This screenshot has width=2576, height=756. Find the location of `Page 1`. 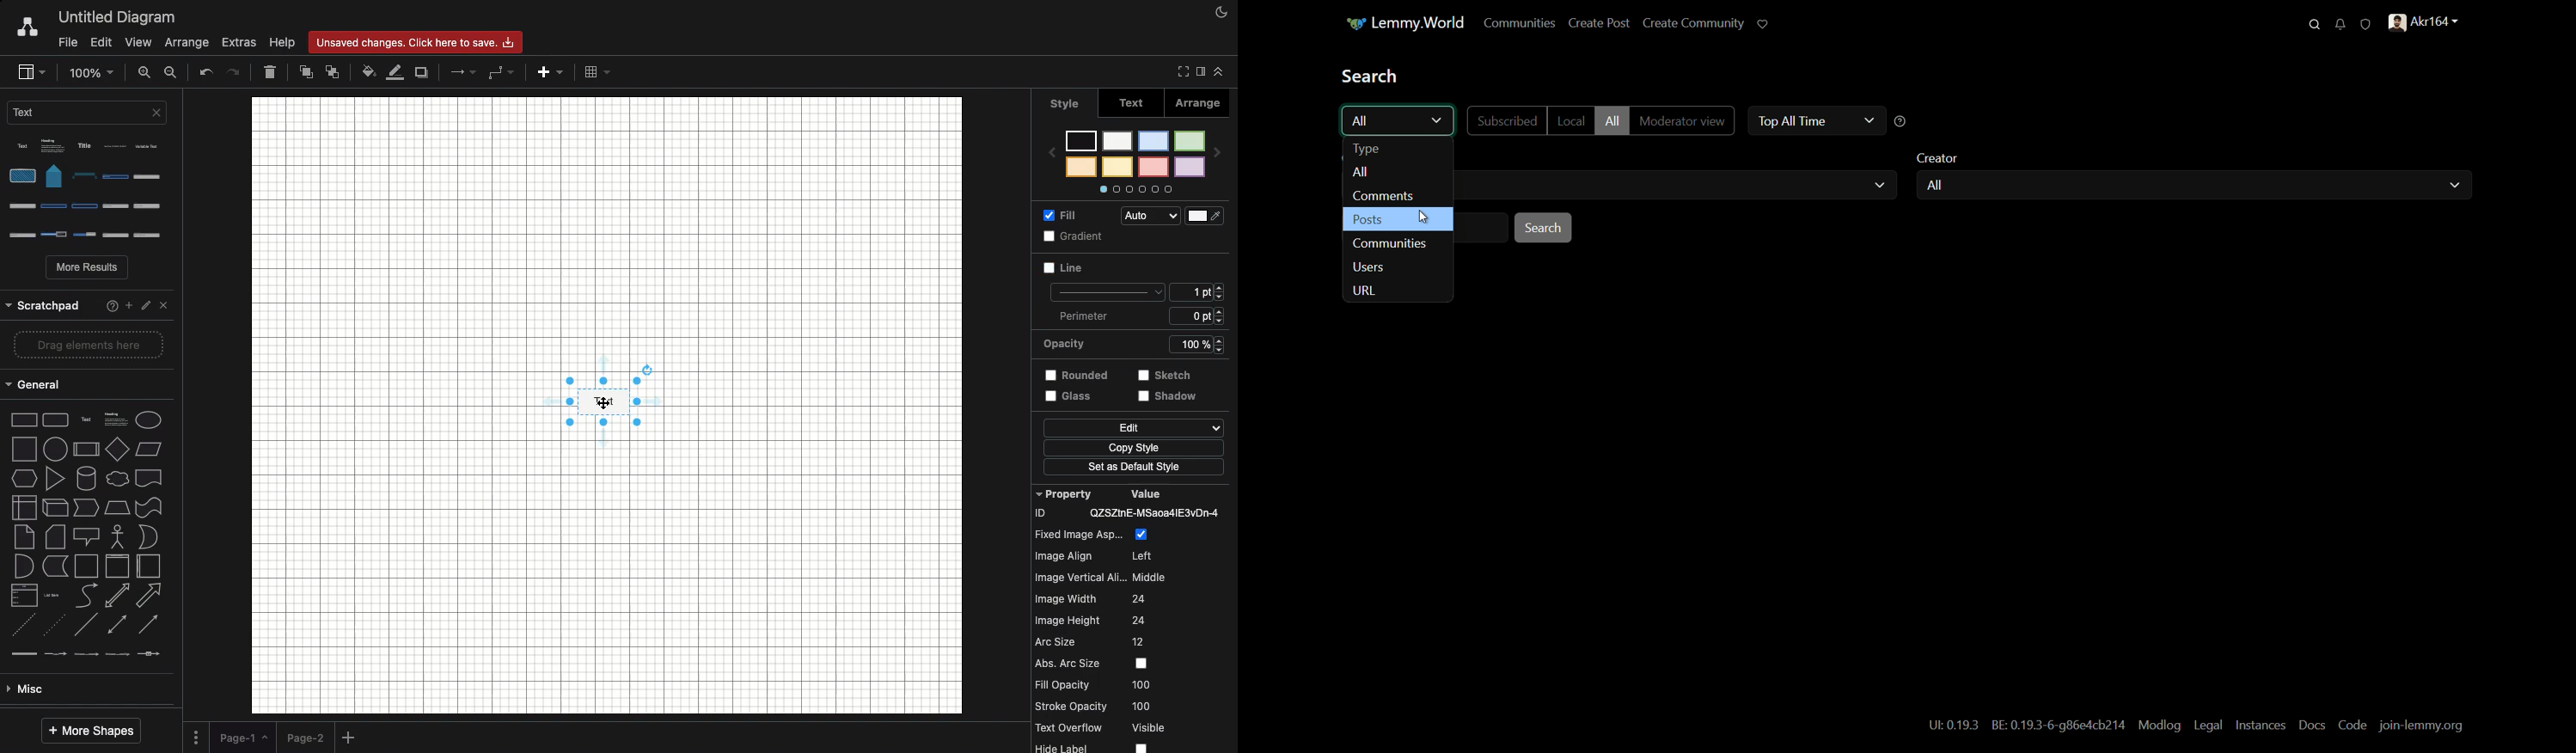

Page 1 is located at coordinates (242, 735).